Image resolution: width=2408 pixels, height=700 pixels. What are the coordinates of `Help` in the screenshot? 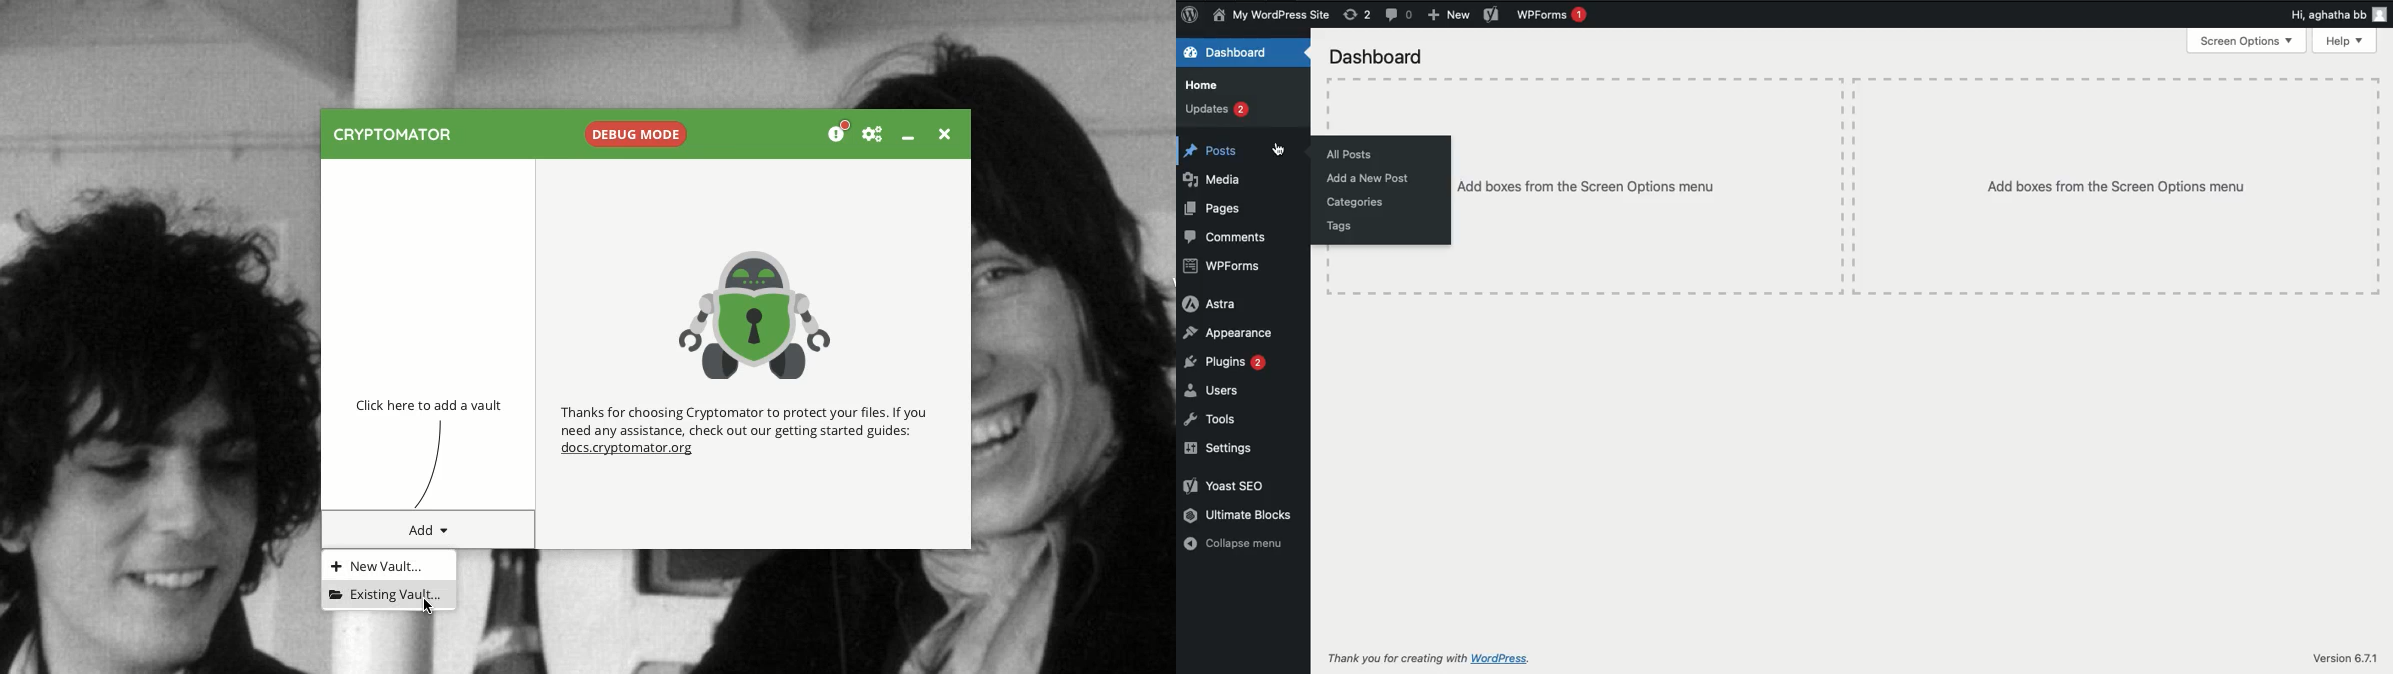 It's located at (2344, 42).